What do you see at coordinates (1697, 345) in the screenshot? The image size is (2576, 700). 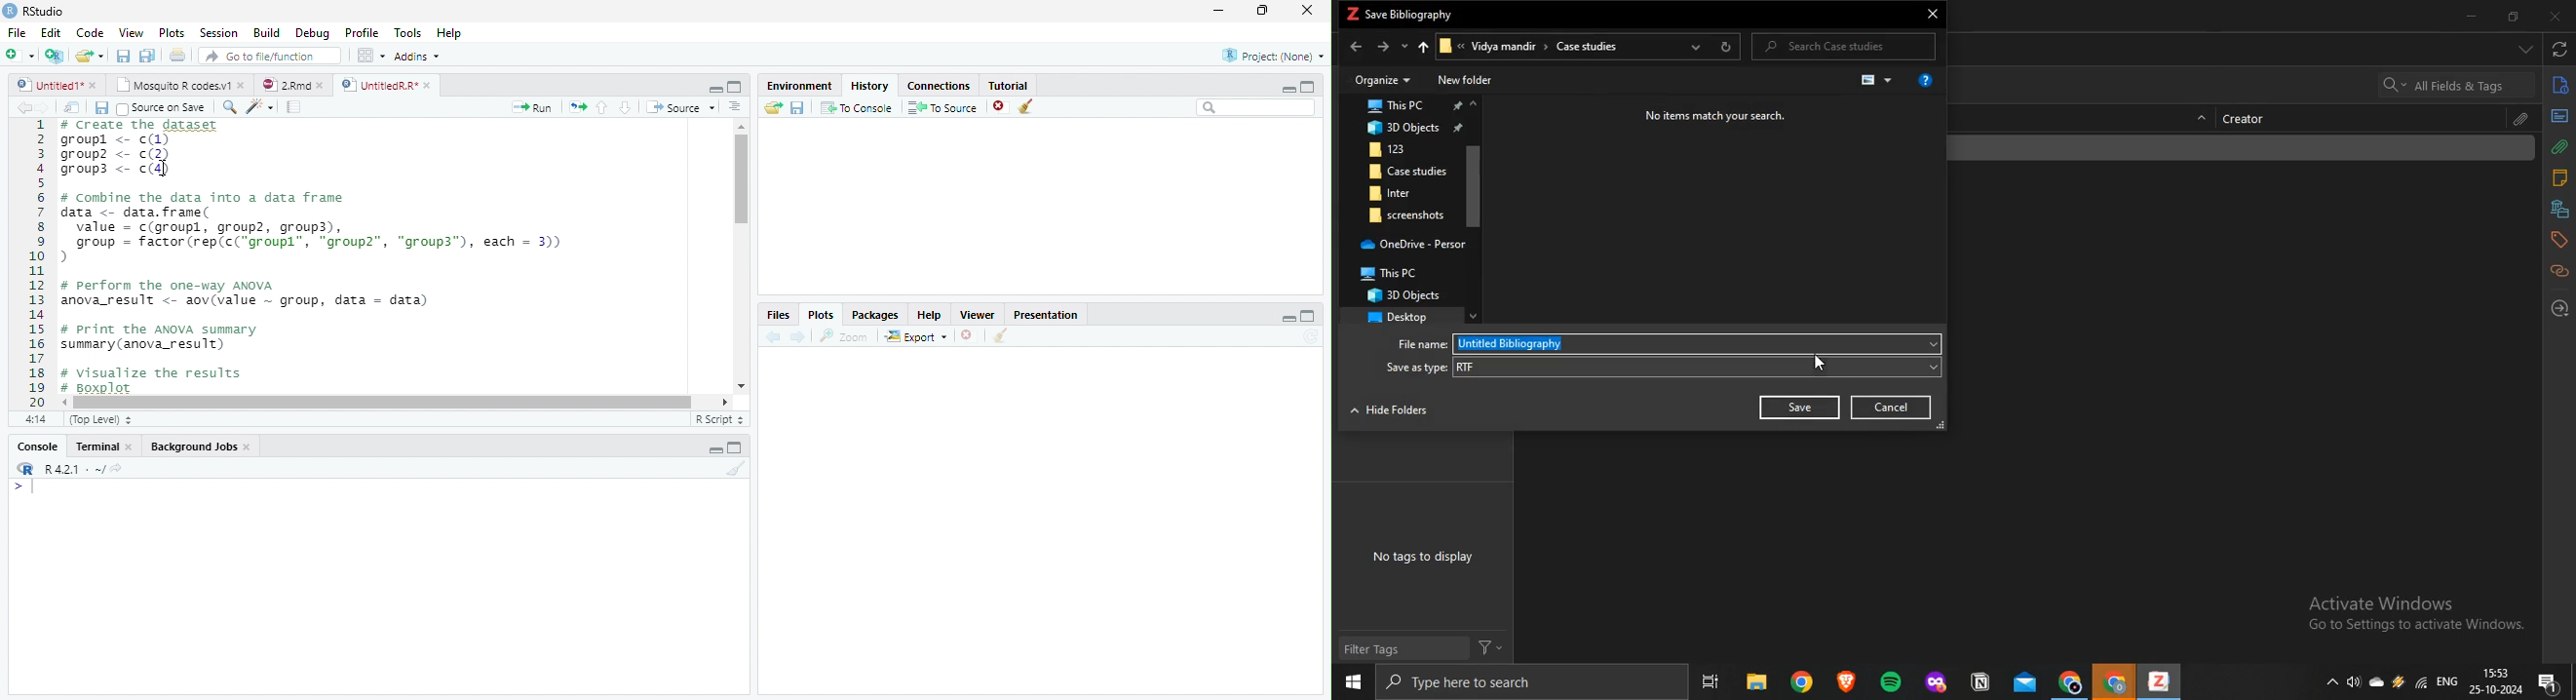 I see `Untitled Bibliography` at bounding box center [1697, 345].